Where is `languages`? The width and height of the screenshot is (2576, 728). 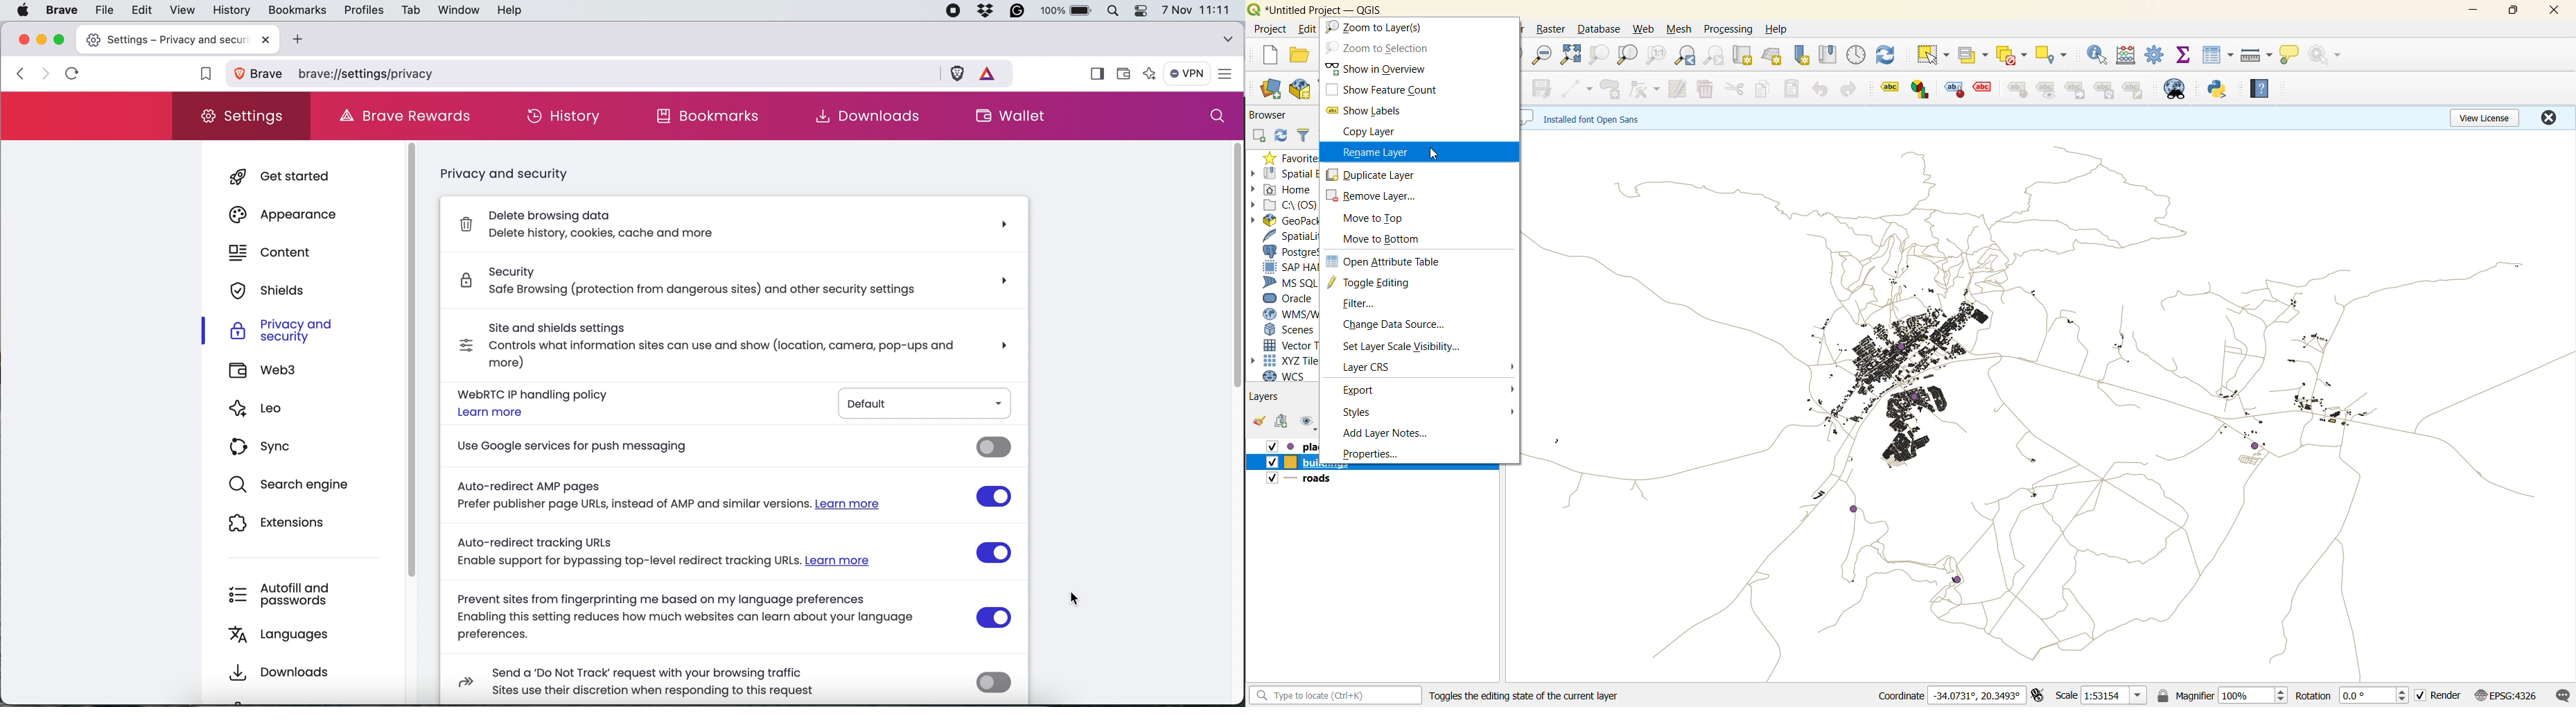 languages is located at coordinates (292, 633).